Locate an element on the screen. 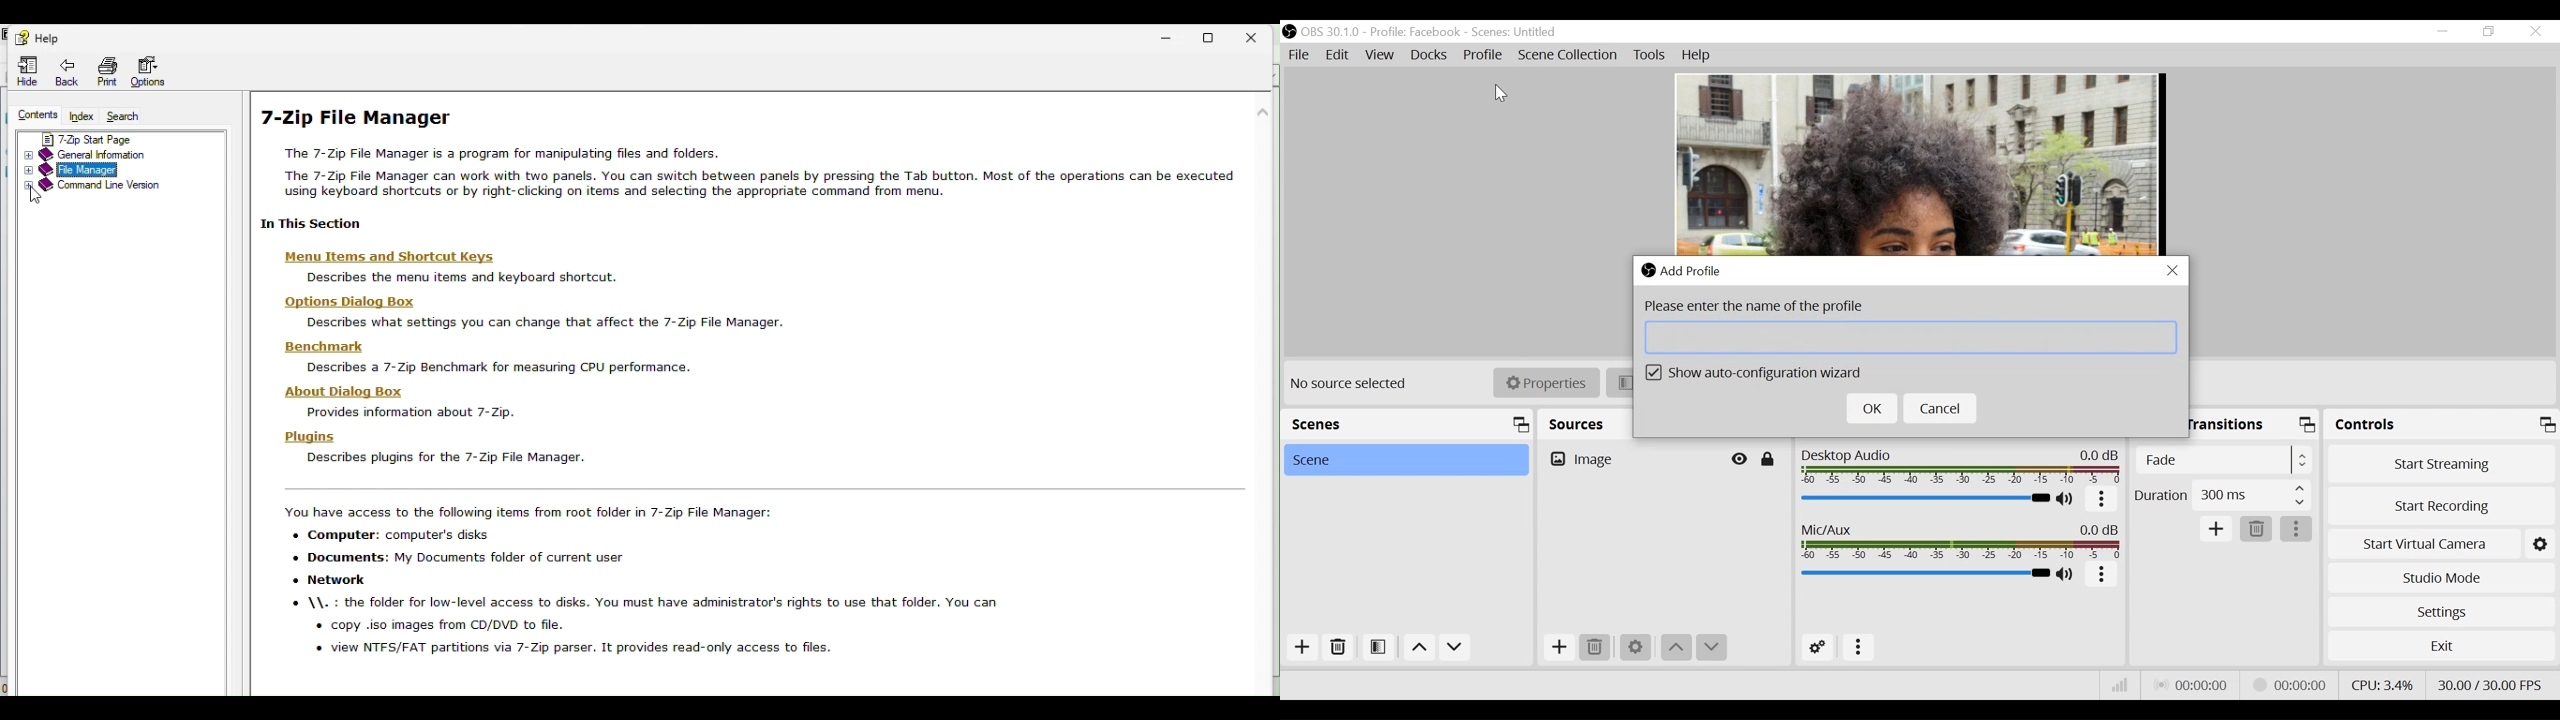  Add is located at coordinates (2217, 530).